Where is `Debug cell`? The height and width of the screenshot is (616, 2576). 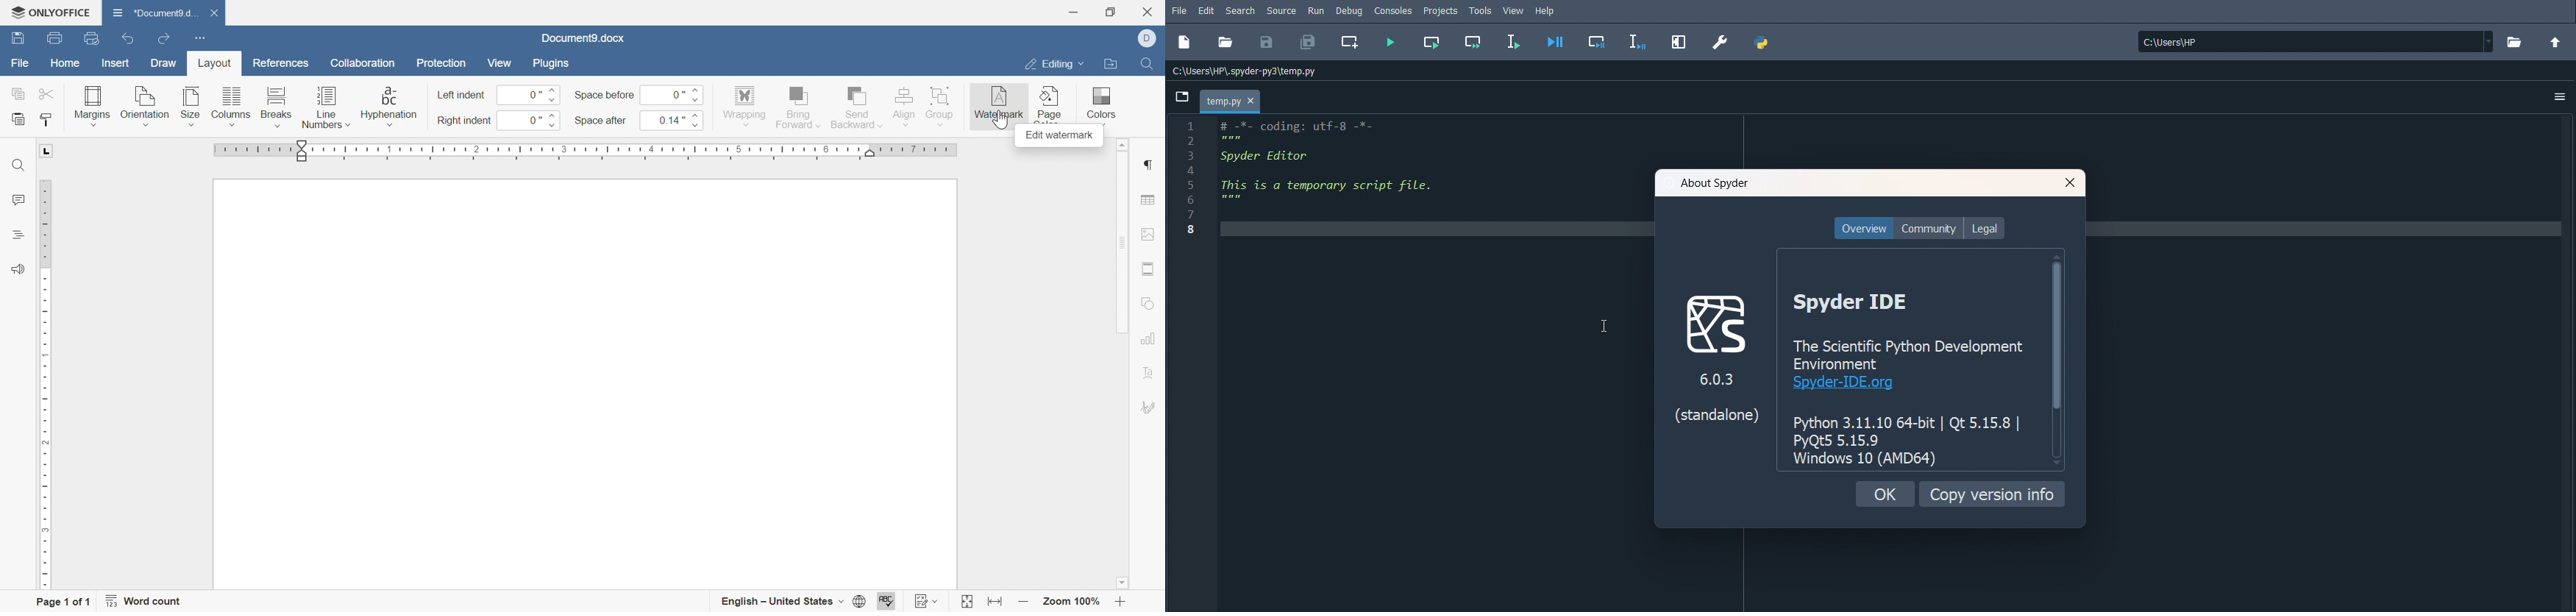 Debug cell is located at coordinates (1596, 41).